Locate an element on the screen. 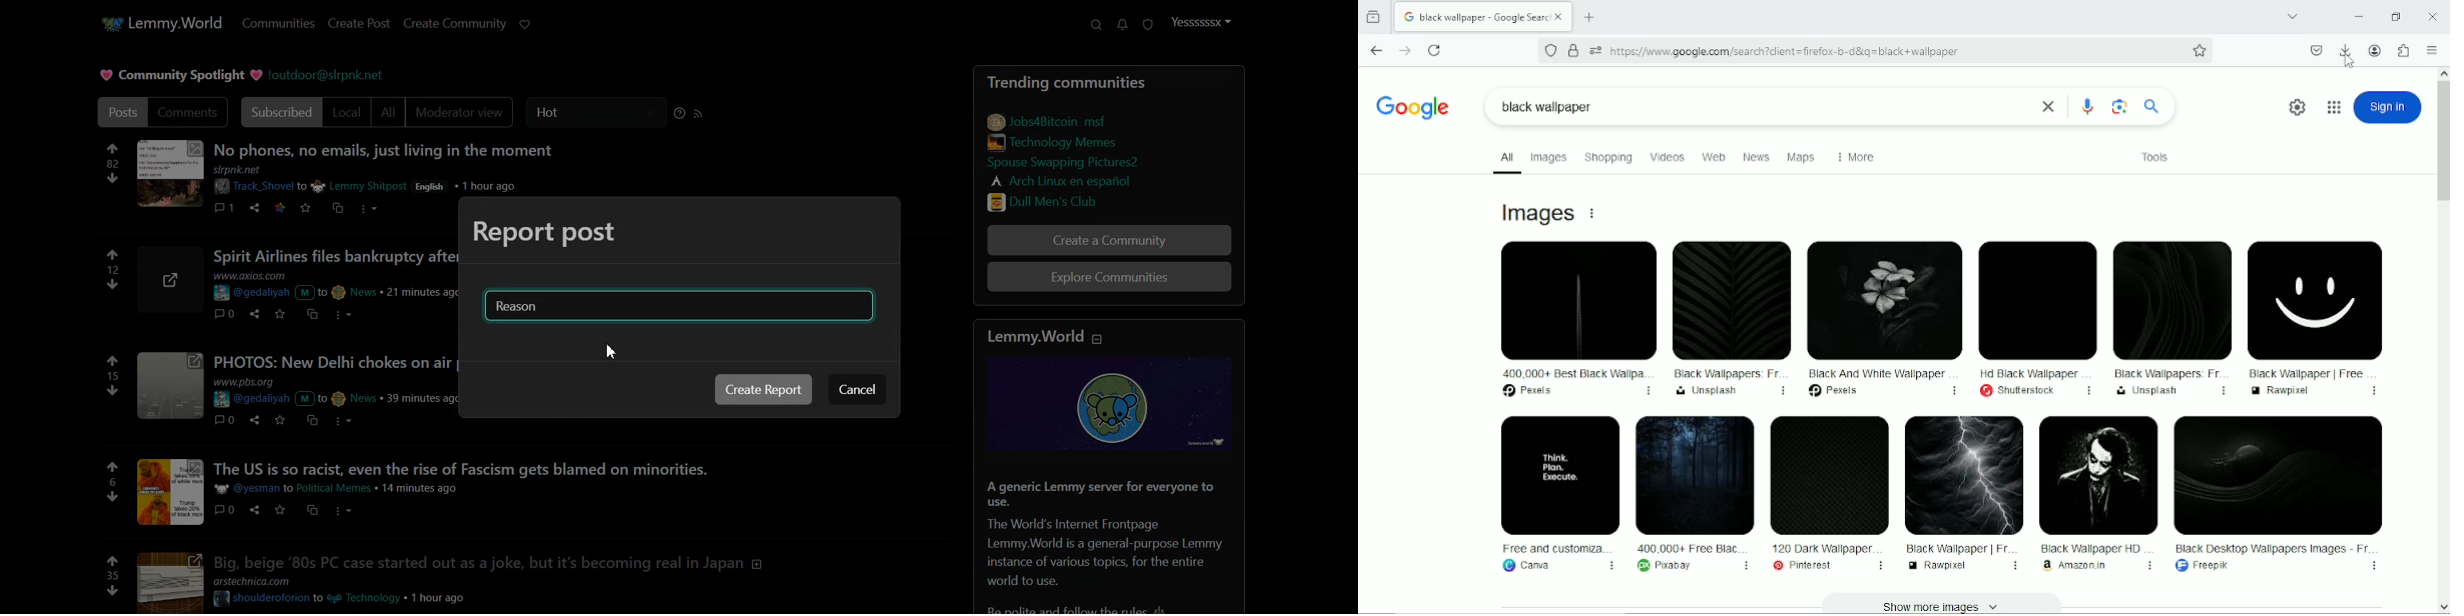 The width and height of the screenshot is (2464, 616). Posts is located at coordinates (1108, 80).